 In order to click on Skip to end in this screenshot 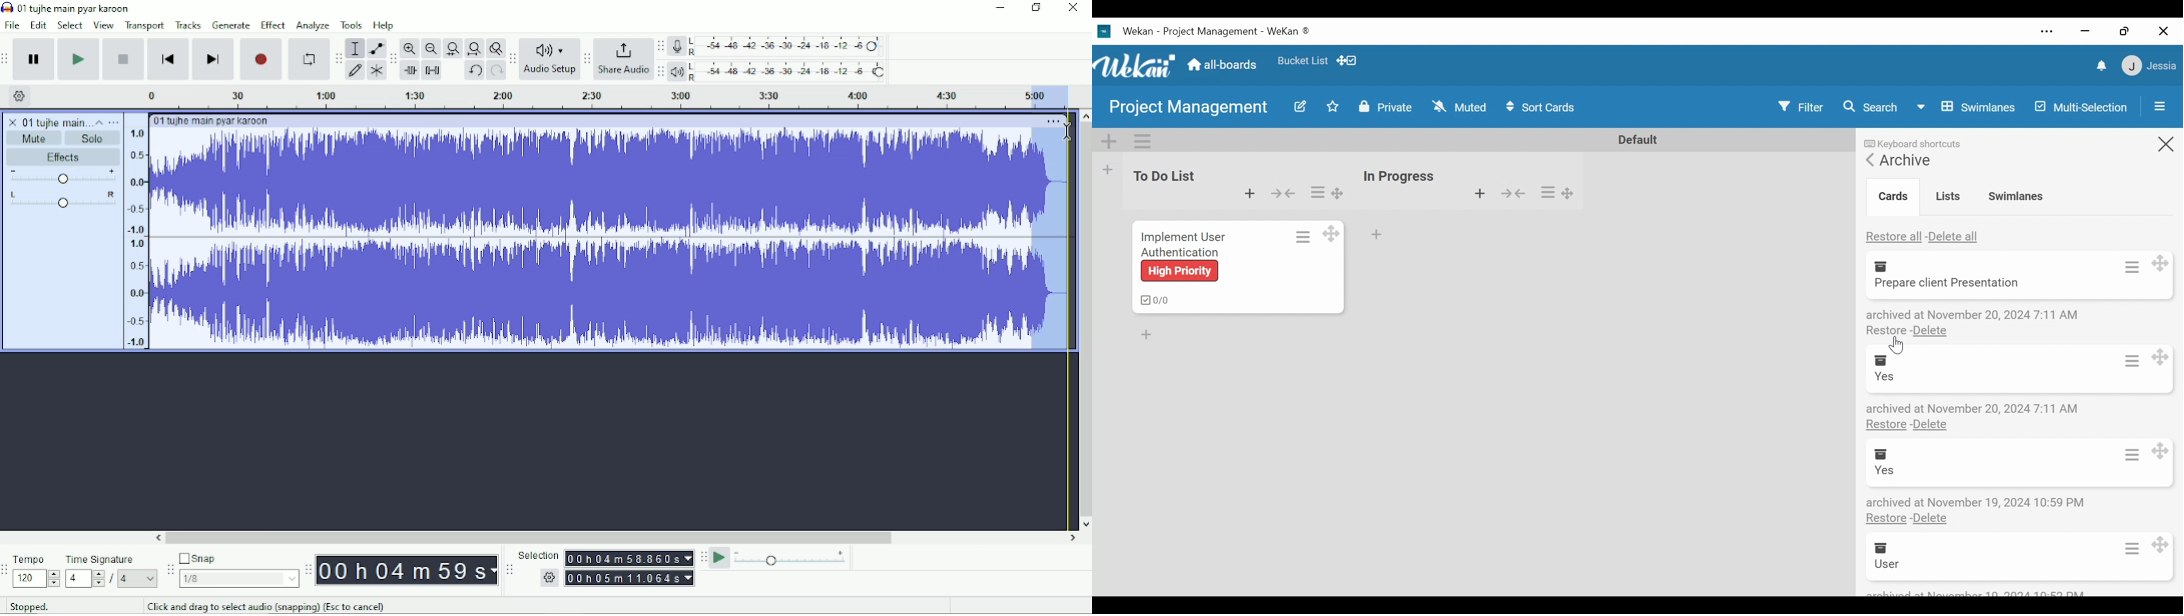, I will do `click(213, 60)`.